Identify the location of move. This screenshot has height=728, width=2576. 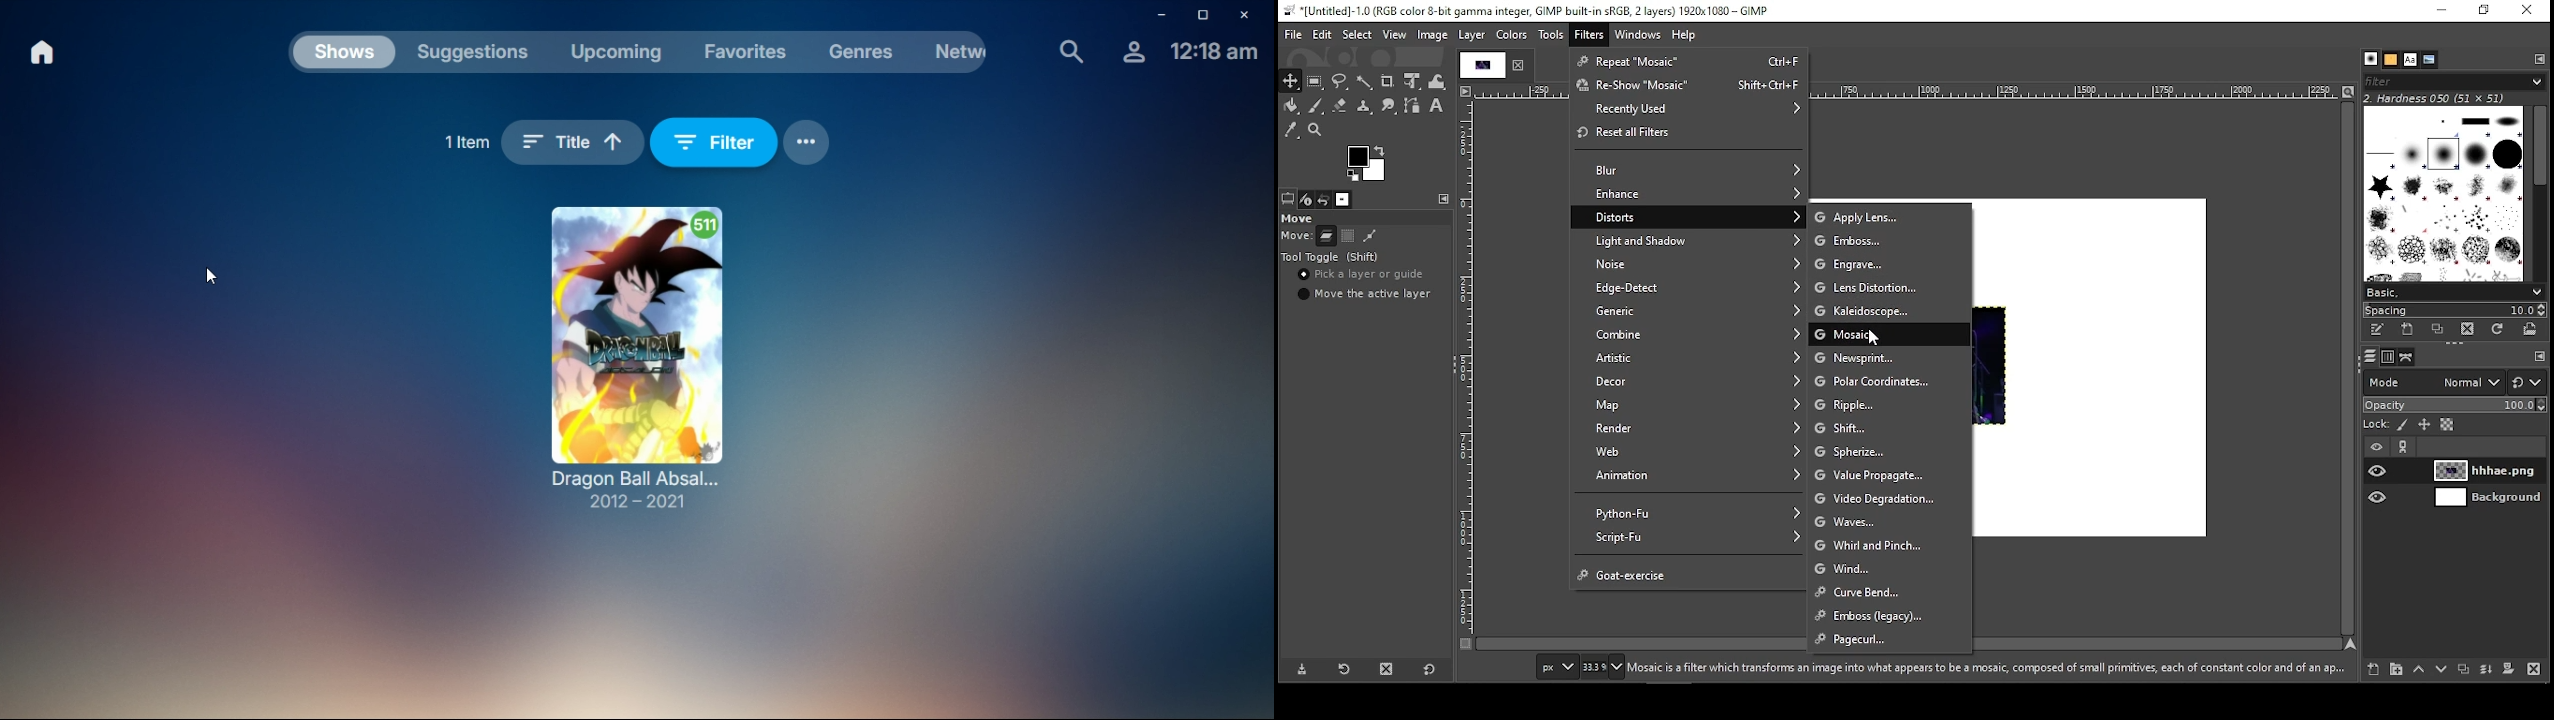
(1297, 236).